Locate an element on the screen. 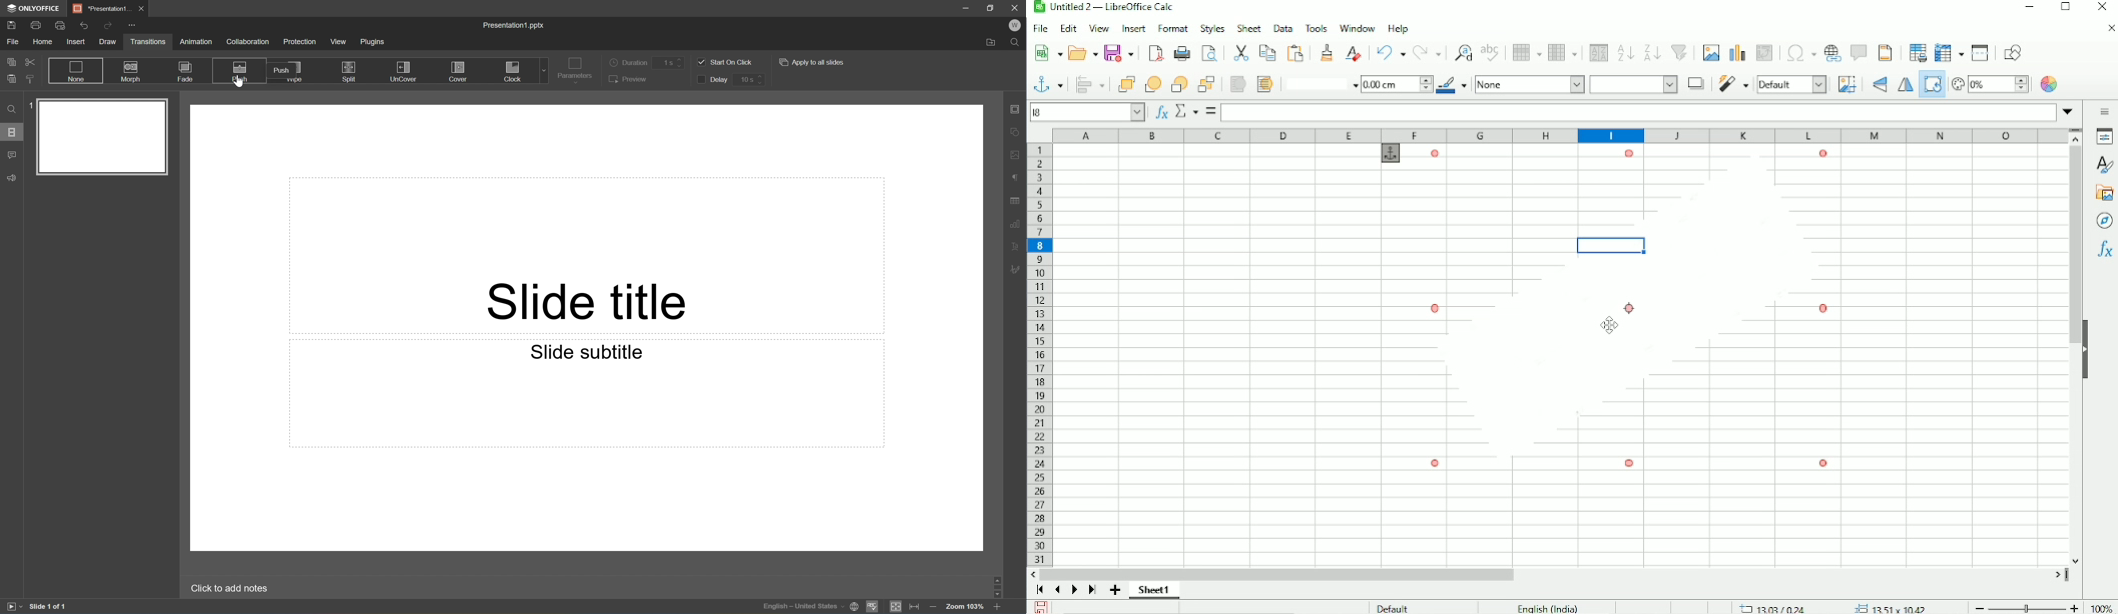  Zoom out is located at coordinates (933, 608).